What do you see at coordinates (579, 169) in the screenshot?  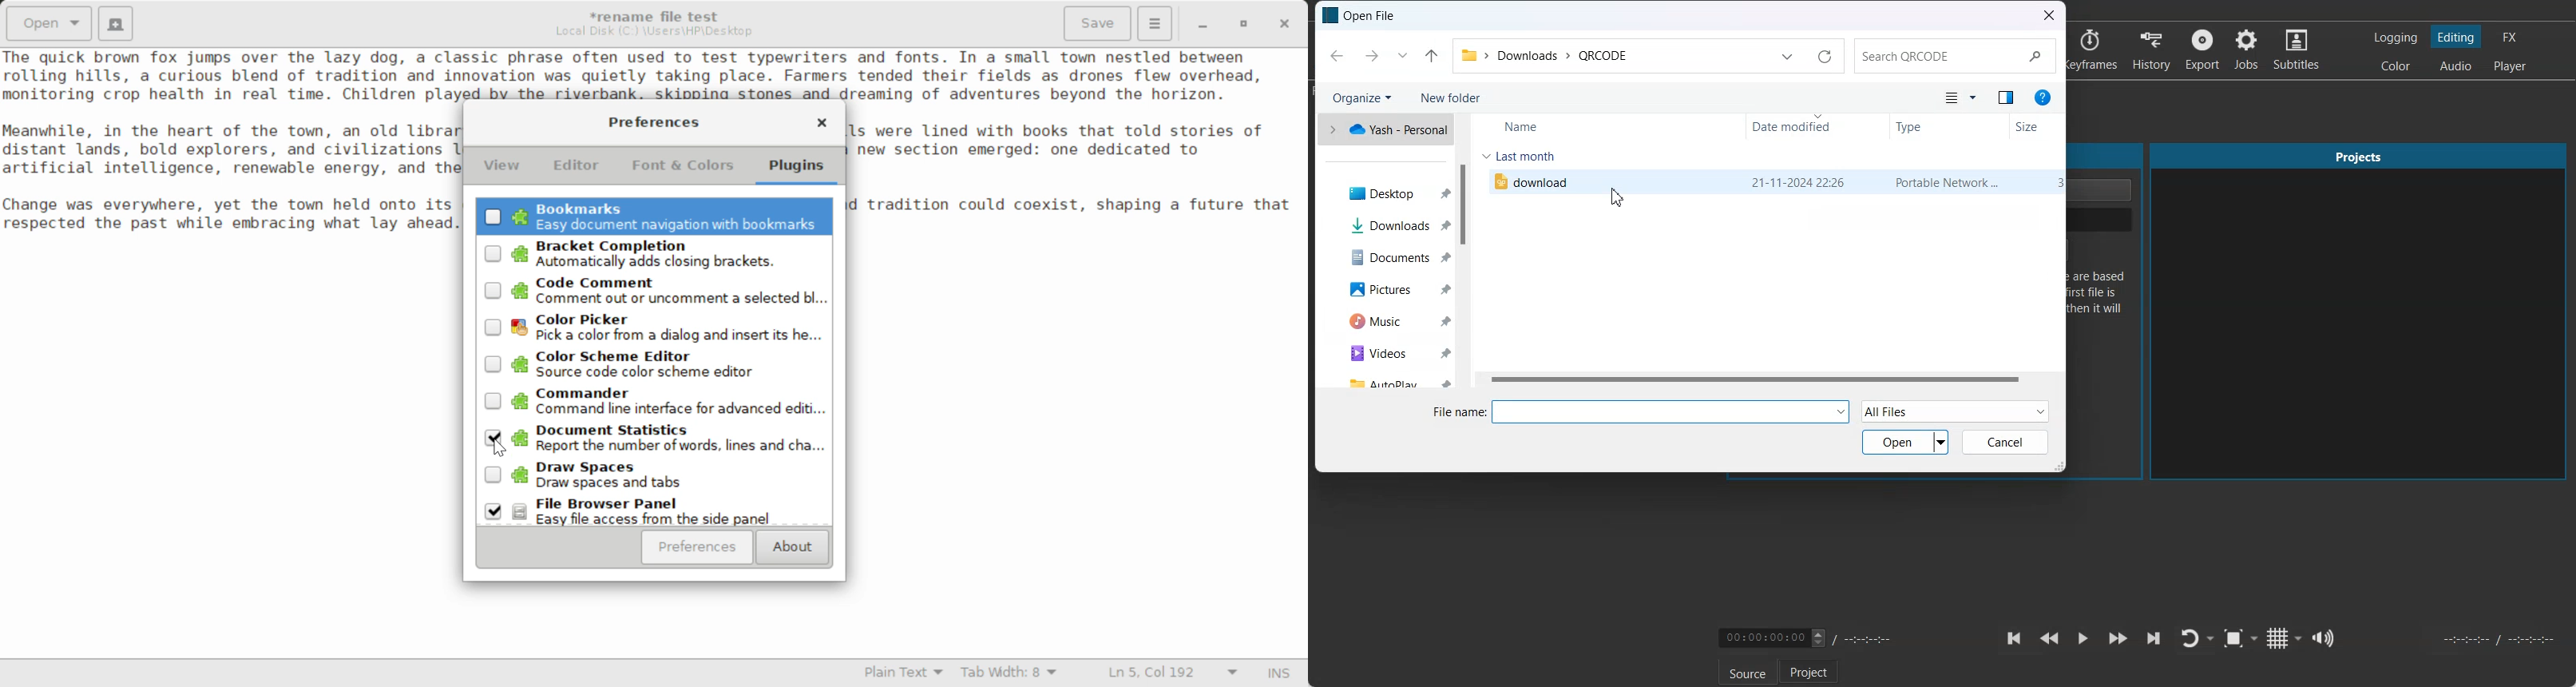 I see `Editor Tab` at bounding box center [579, 169].